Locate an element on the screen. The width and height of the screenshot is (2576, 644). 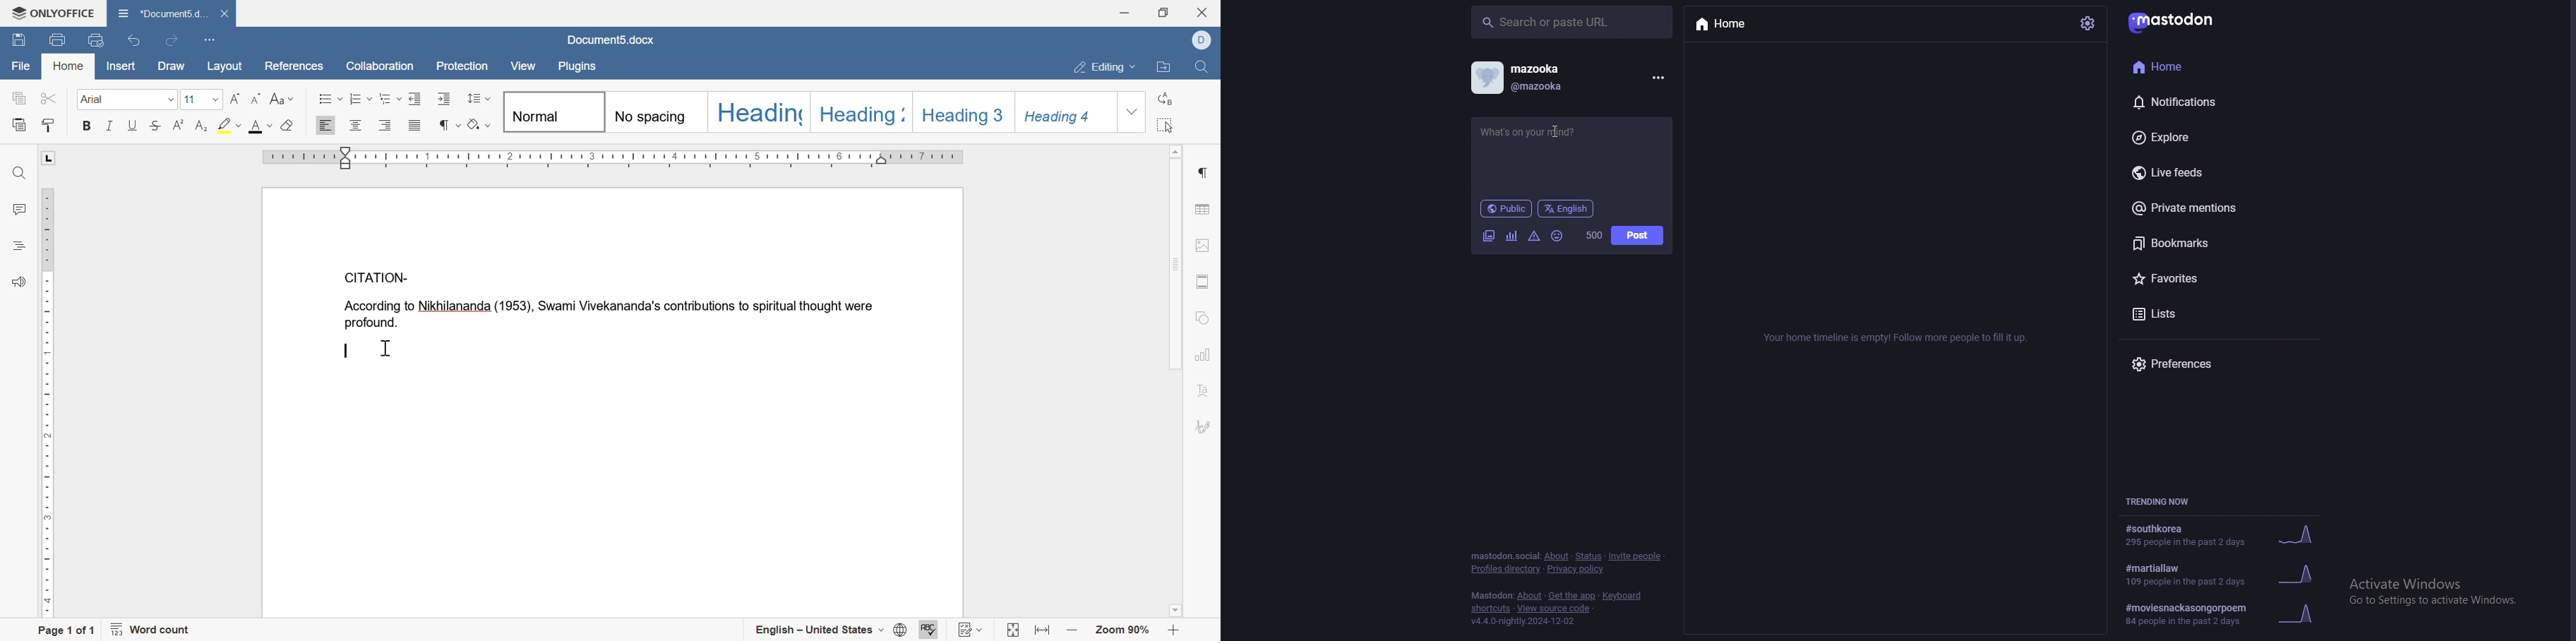
private mentions is located at coordinates (2207, 208).